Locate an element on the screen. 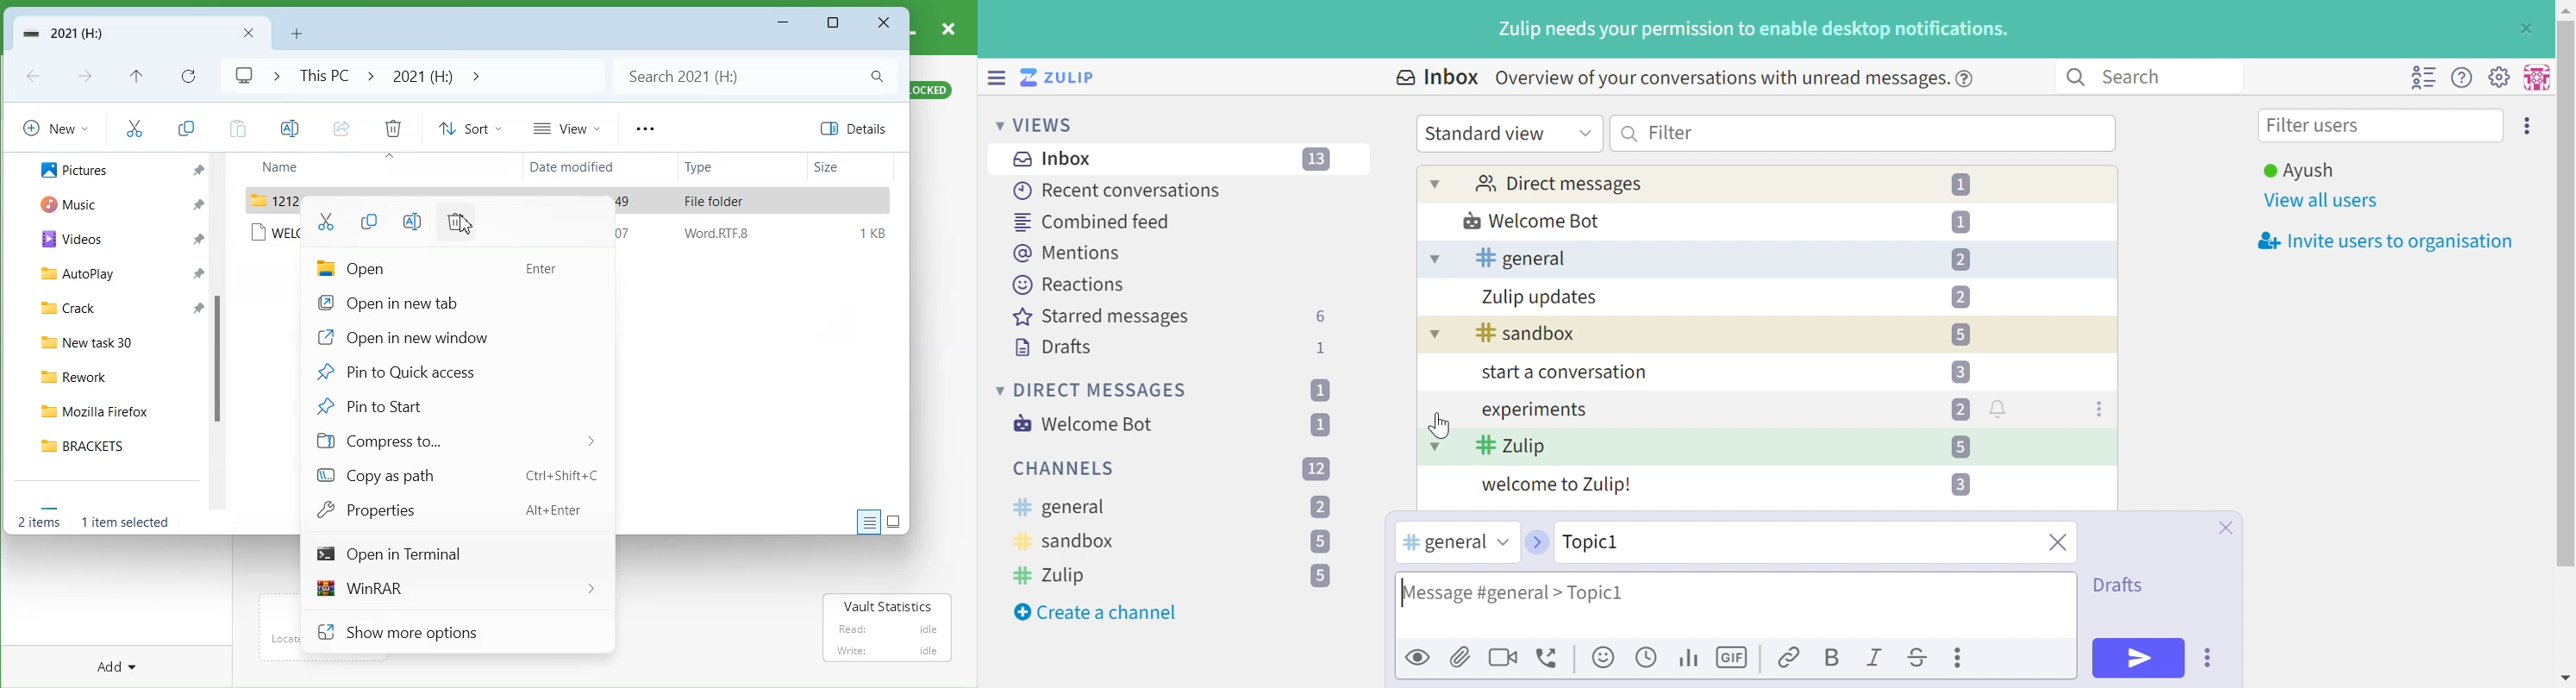  VIEWS is located at coordinates (1048, 124).